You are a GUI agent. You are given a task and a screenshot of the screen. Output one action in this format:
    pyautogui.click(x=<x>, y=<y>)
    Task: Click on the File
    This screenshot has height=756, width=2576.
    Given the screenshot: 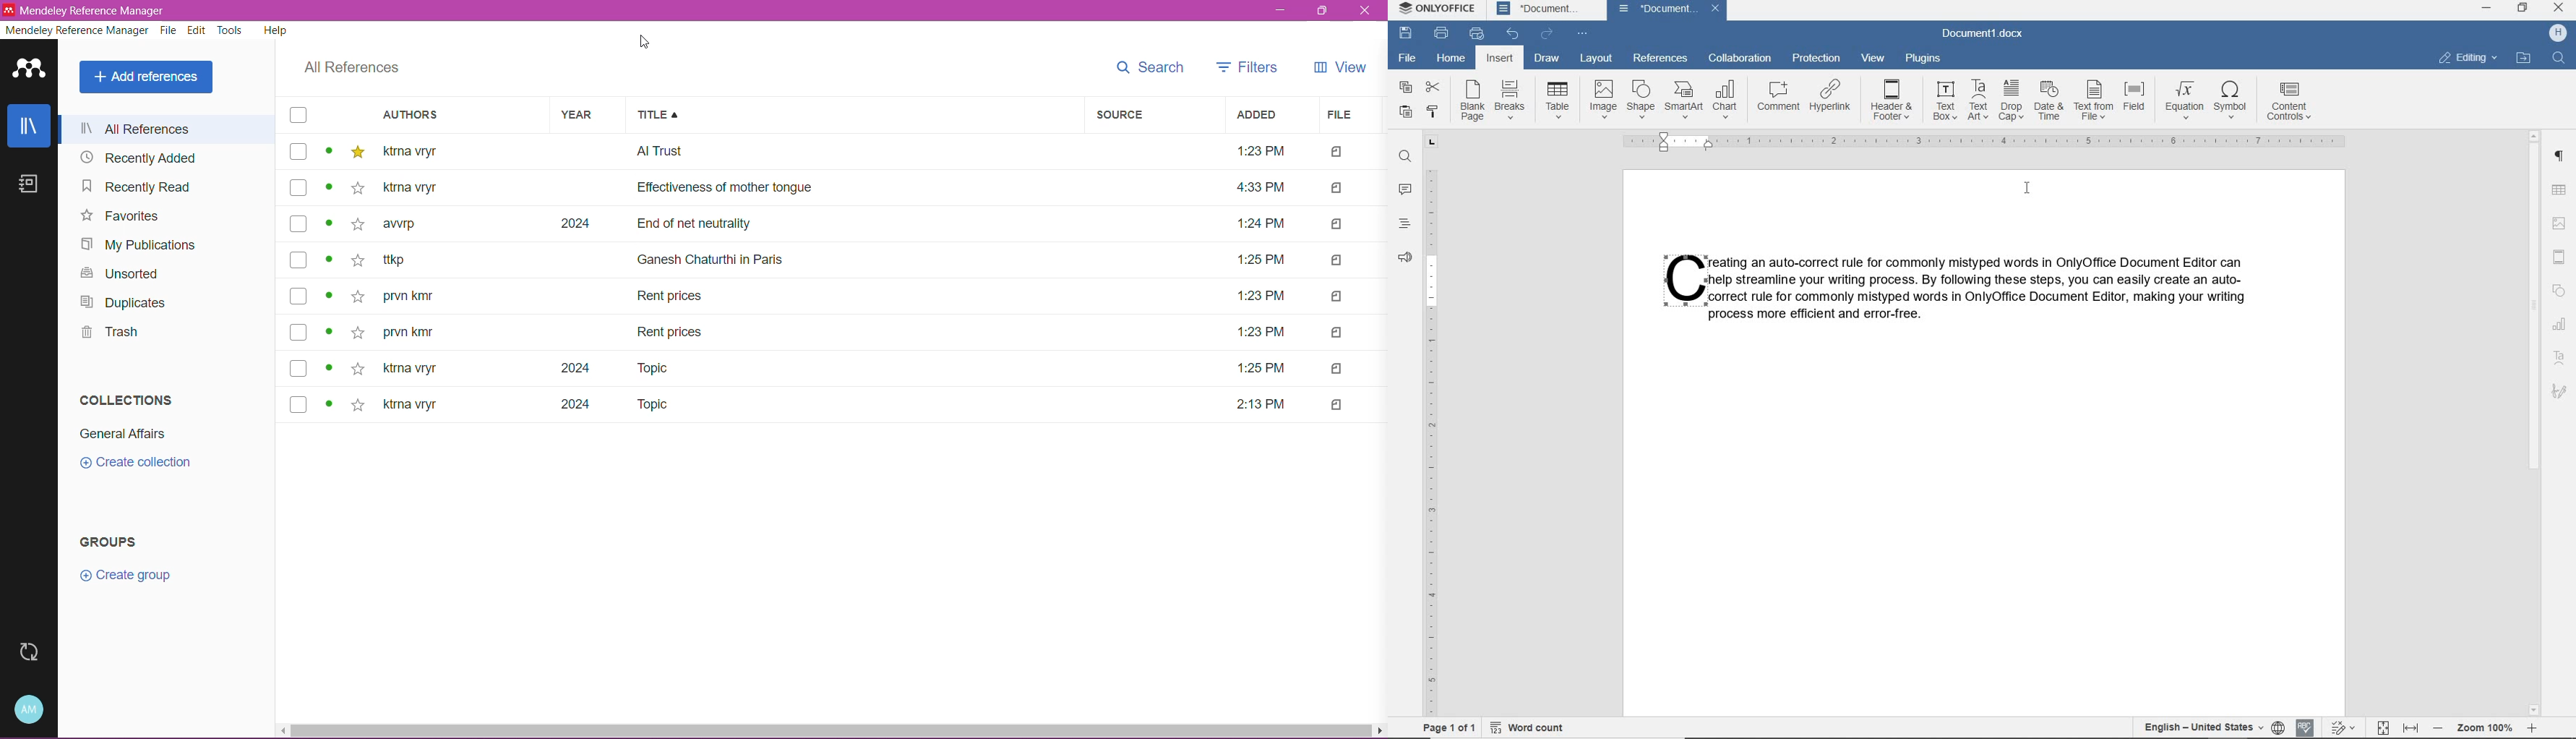 What is the action you would take?
    pyautogui.click(x=1347, y=116)
    